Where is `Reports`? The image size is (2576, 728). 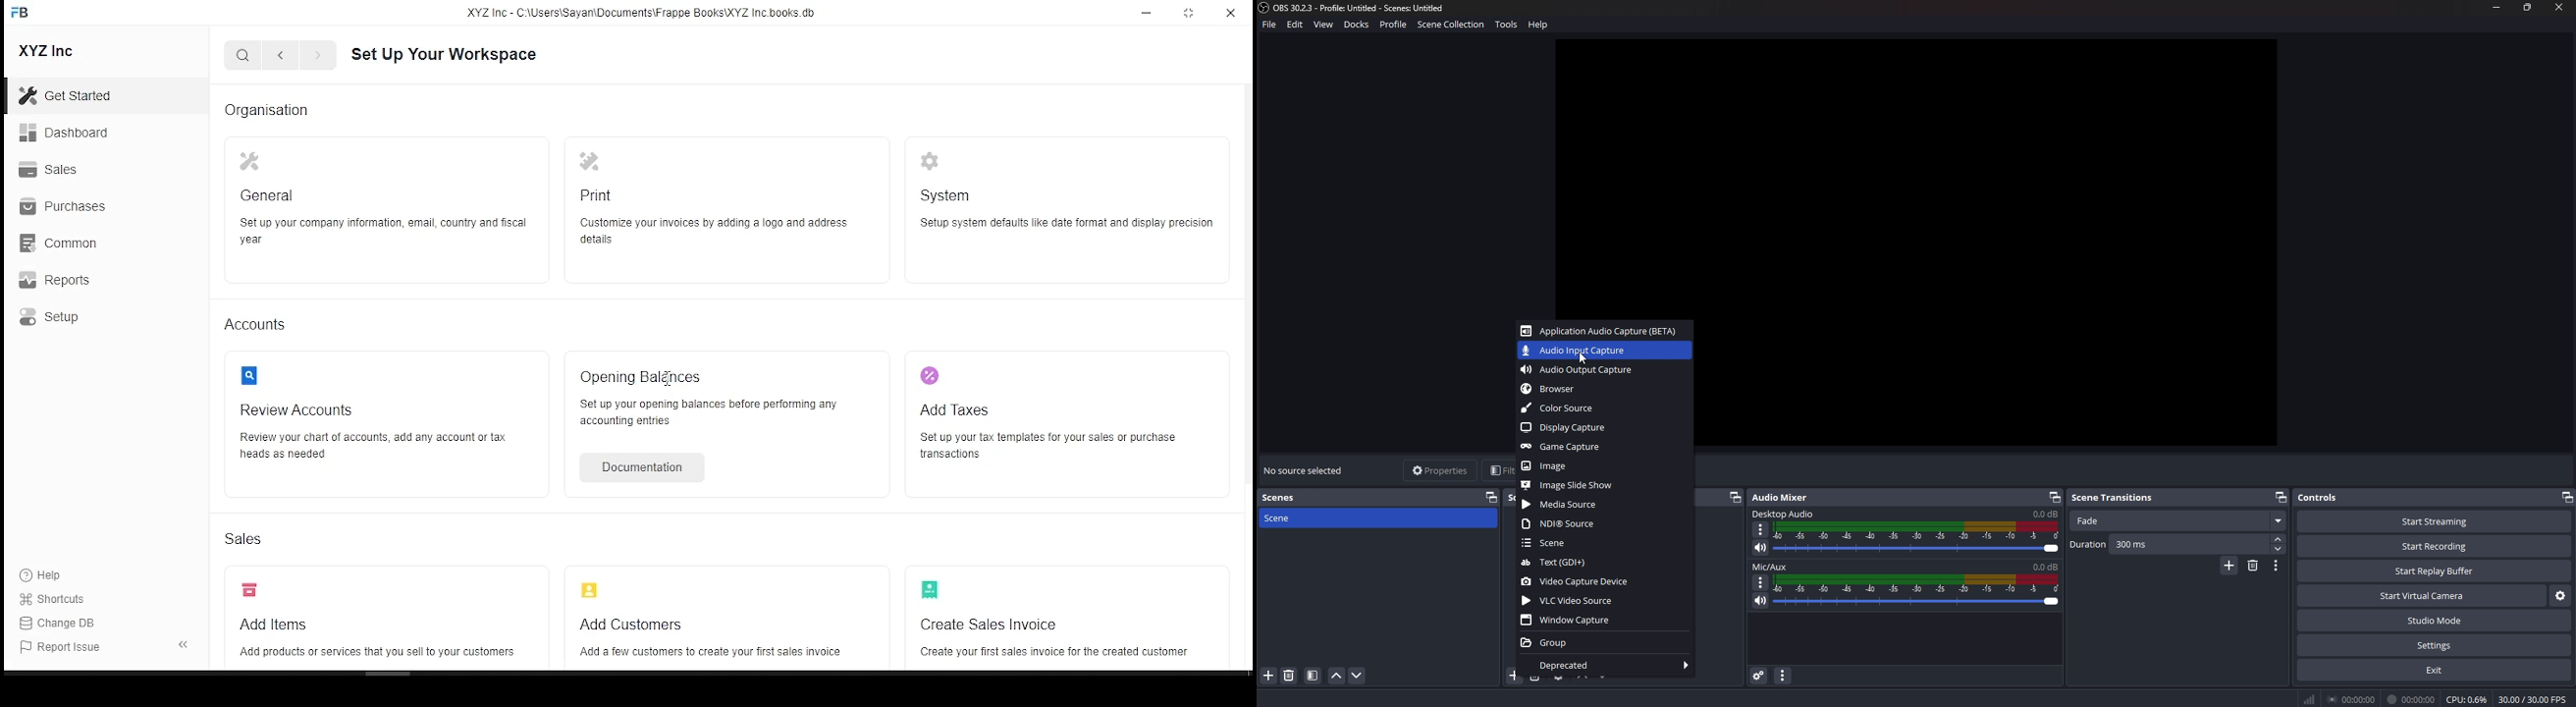 Reports is located at coordinates (53, 280).